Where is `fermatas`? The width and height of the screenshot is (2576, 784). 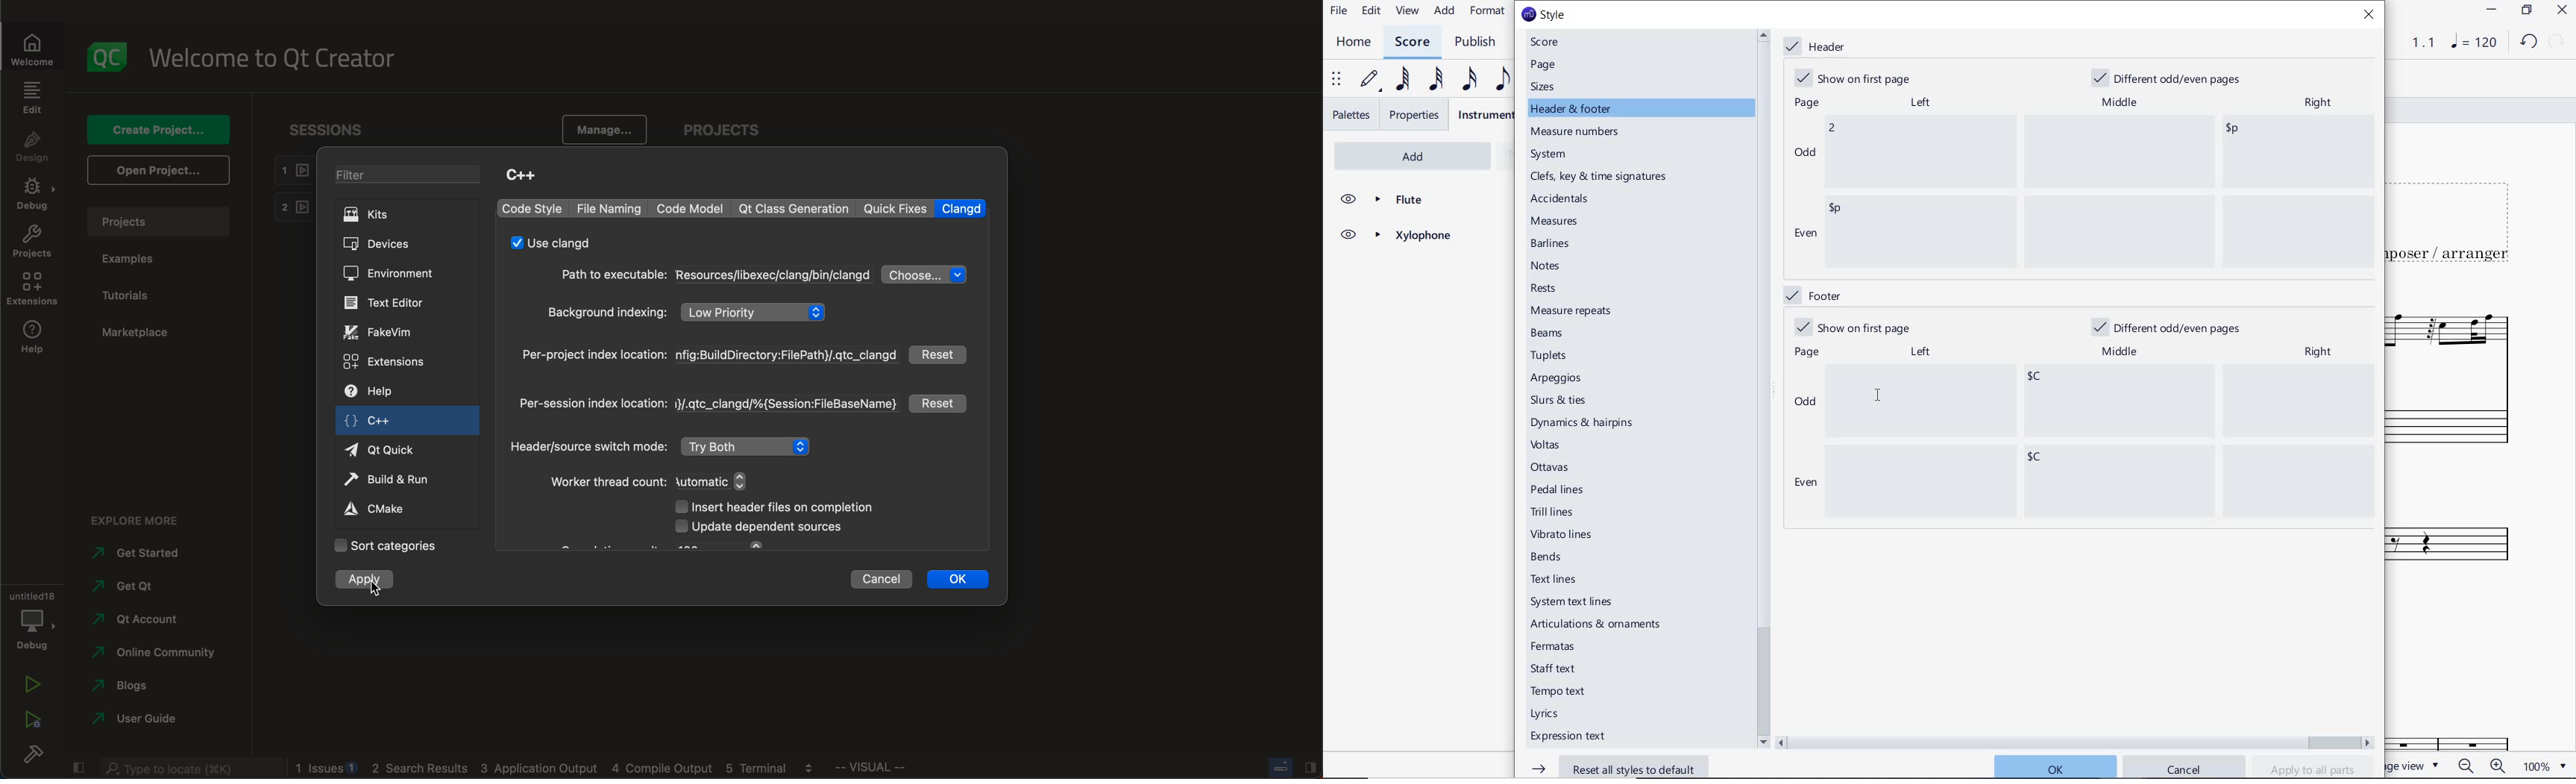 fermatas is located at coordinates (1551, 647).